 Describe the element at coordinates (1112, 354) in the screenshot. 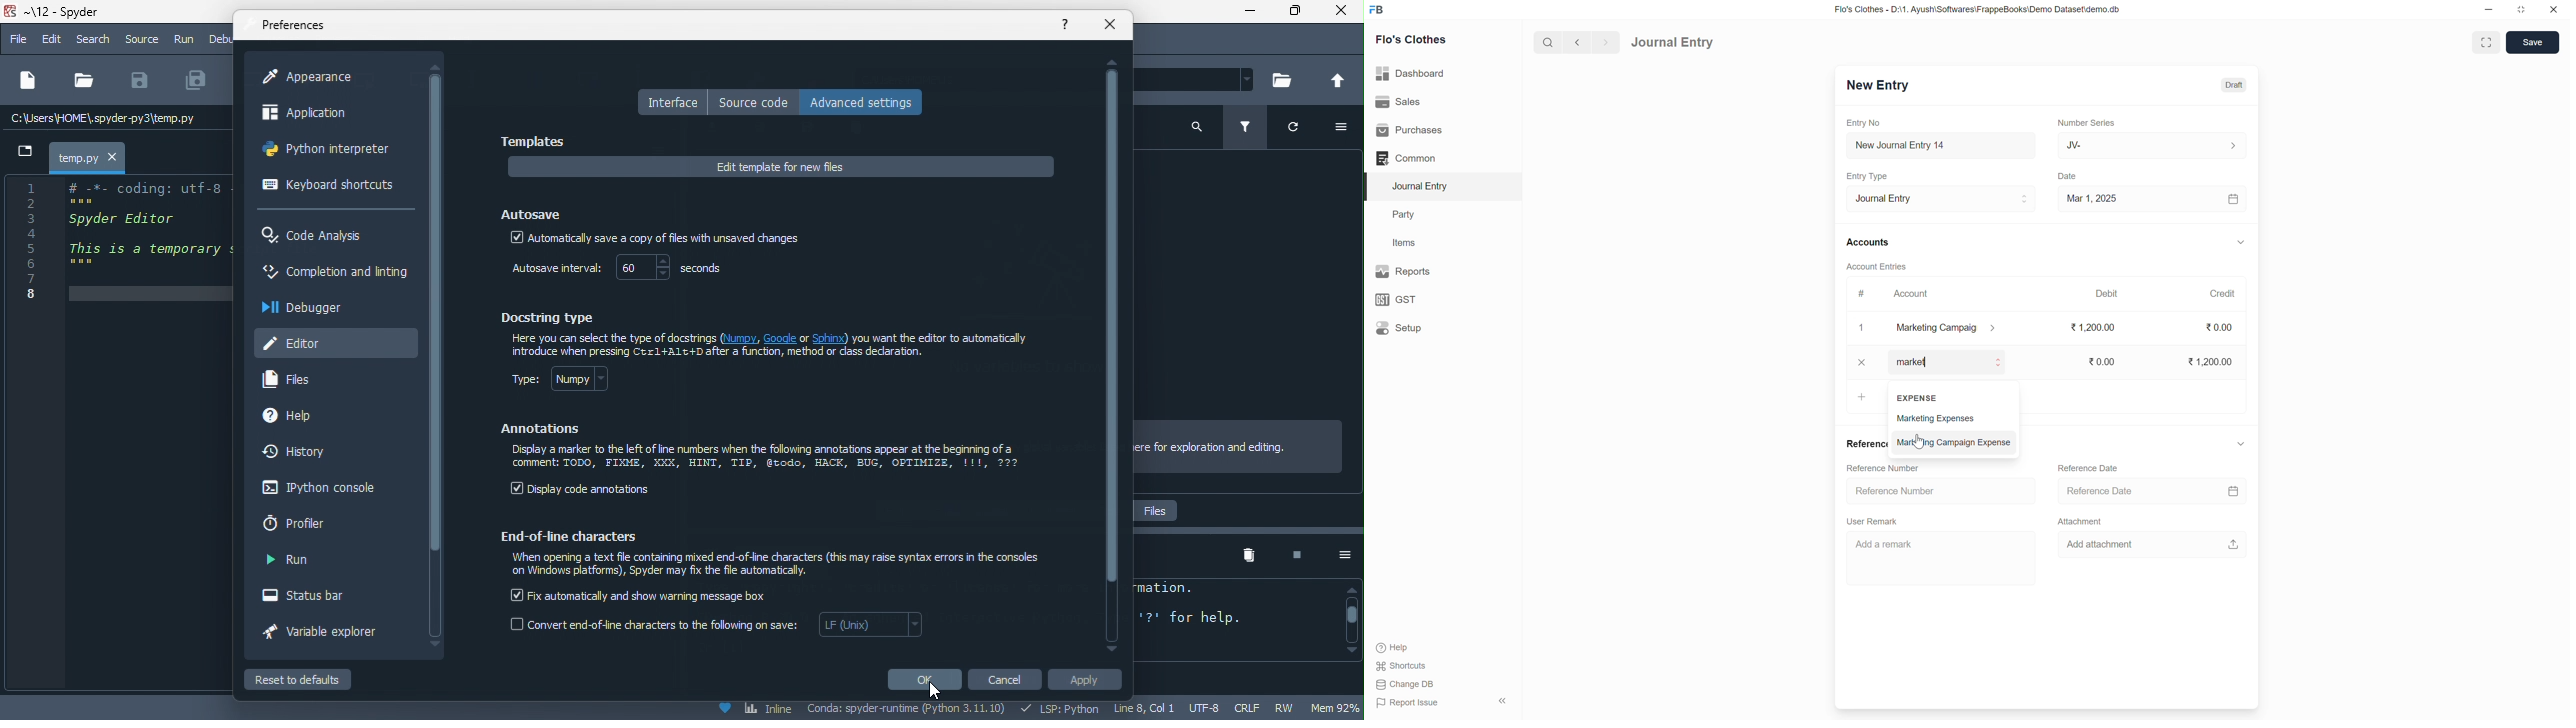

I see `vertical scroll bar` at that location.